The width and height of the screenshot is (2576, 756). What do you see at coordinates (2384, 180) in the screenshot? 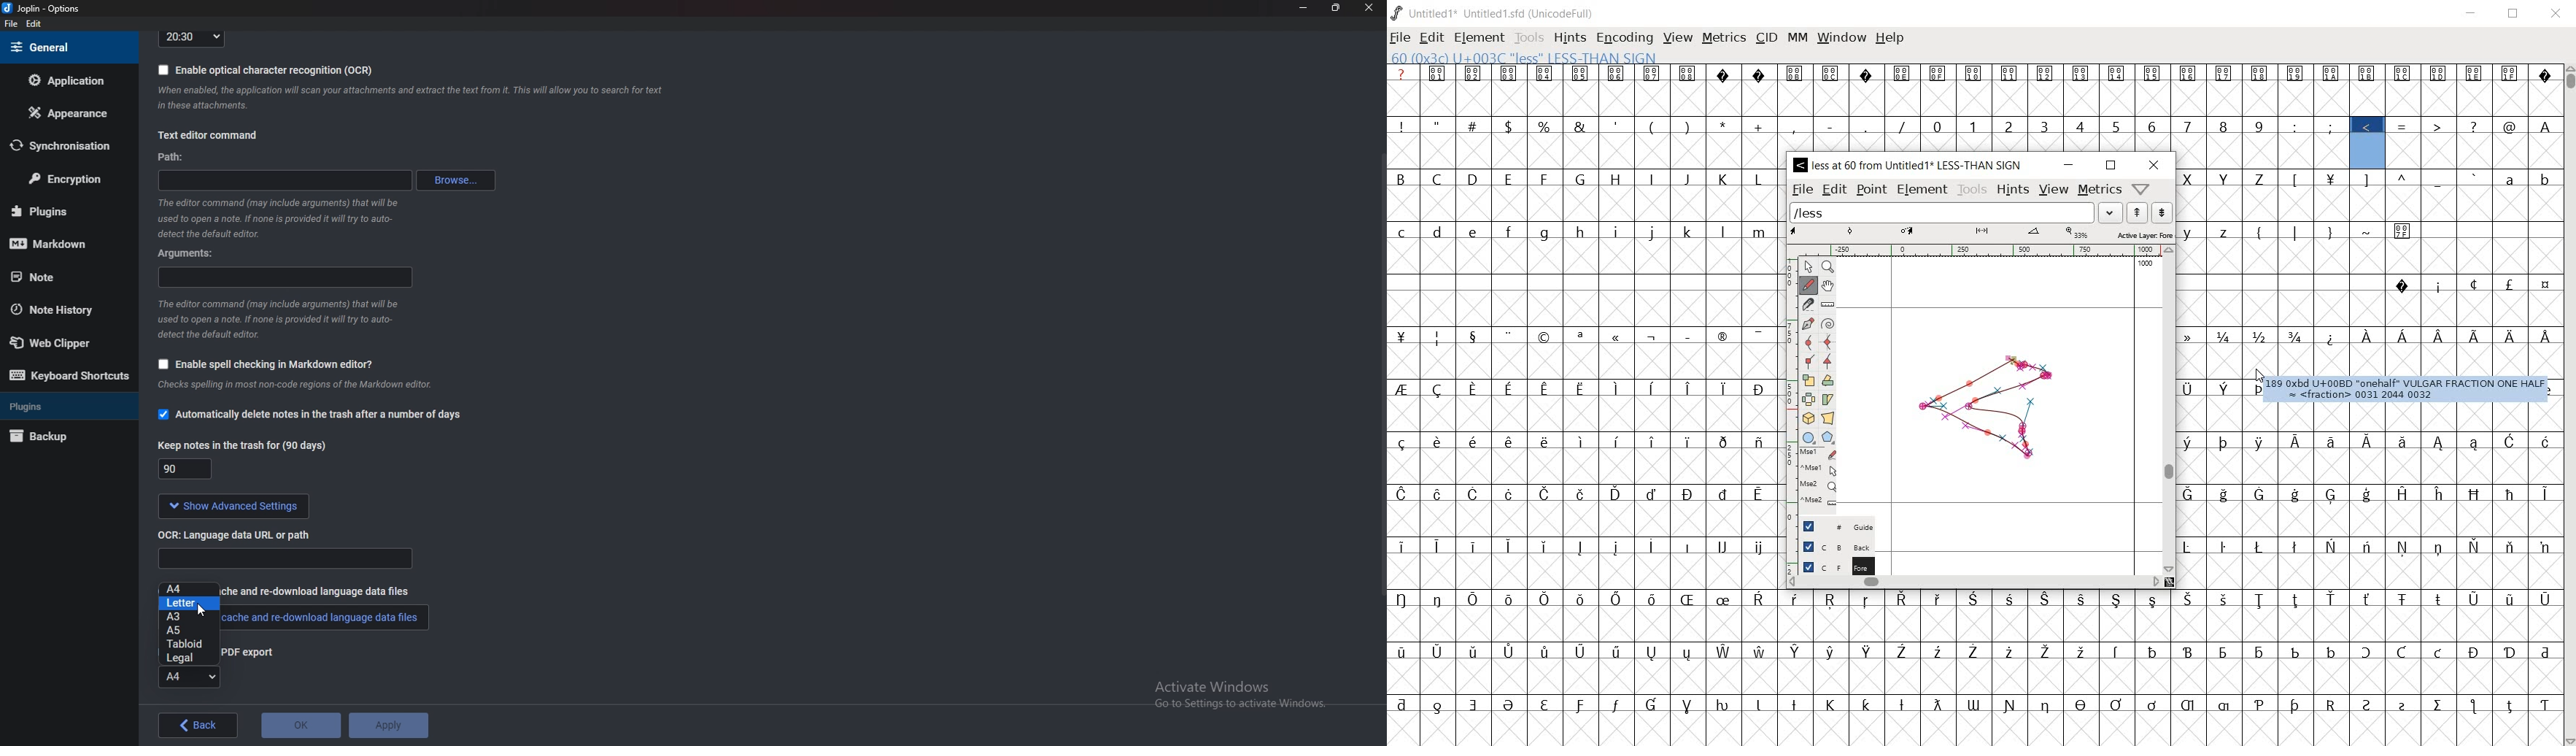
I see `sumbols` at bounding box center [2384, 180].